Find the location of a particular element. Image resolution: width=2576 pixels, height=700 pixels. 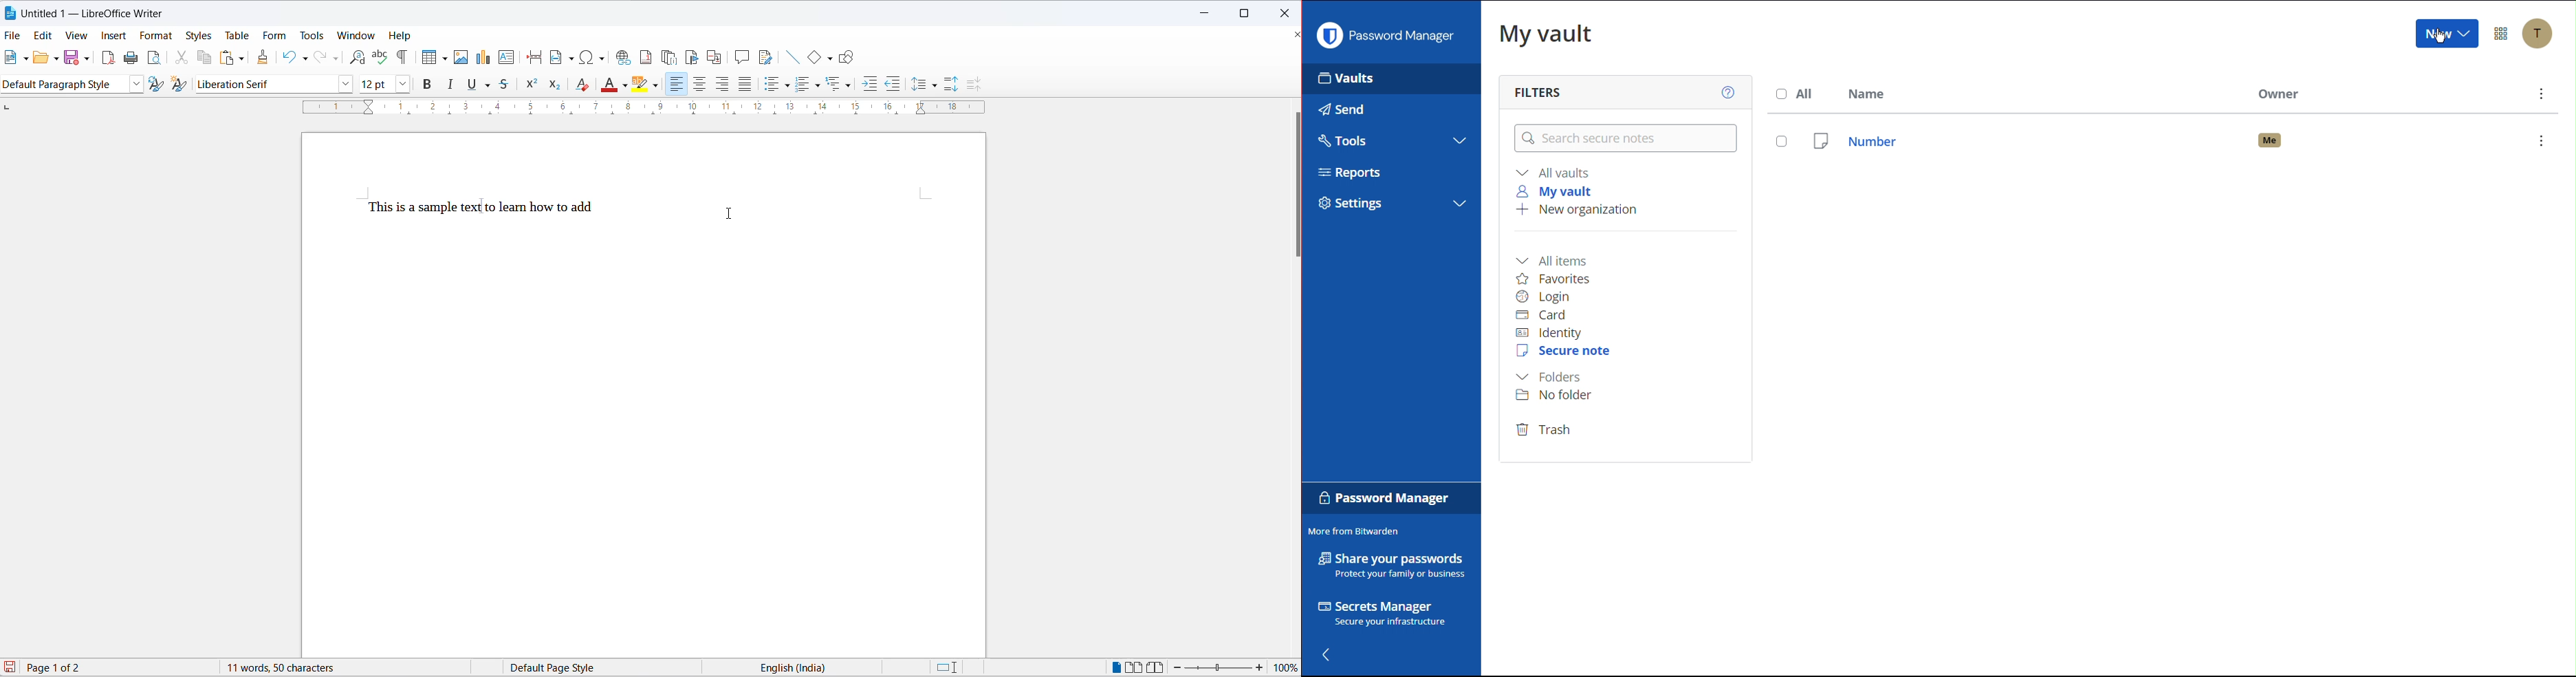

standard selection is located at coordinates (946, 668).